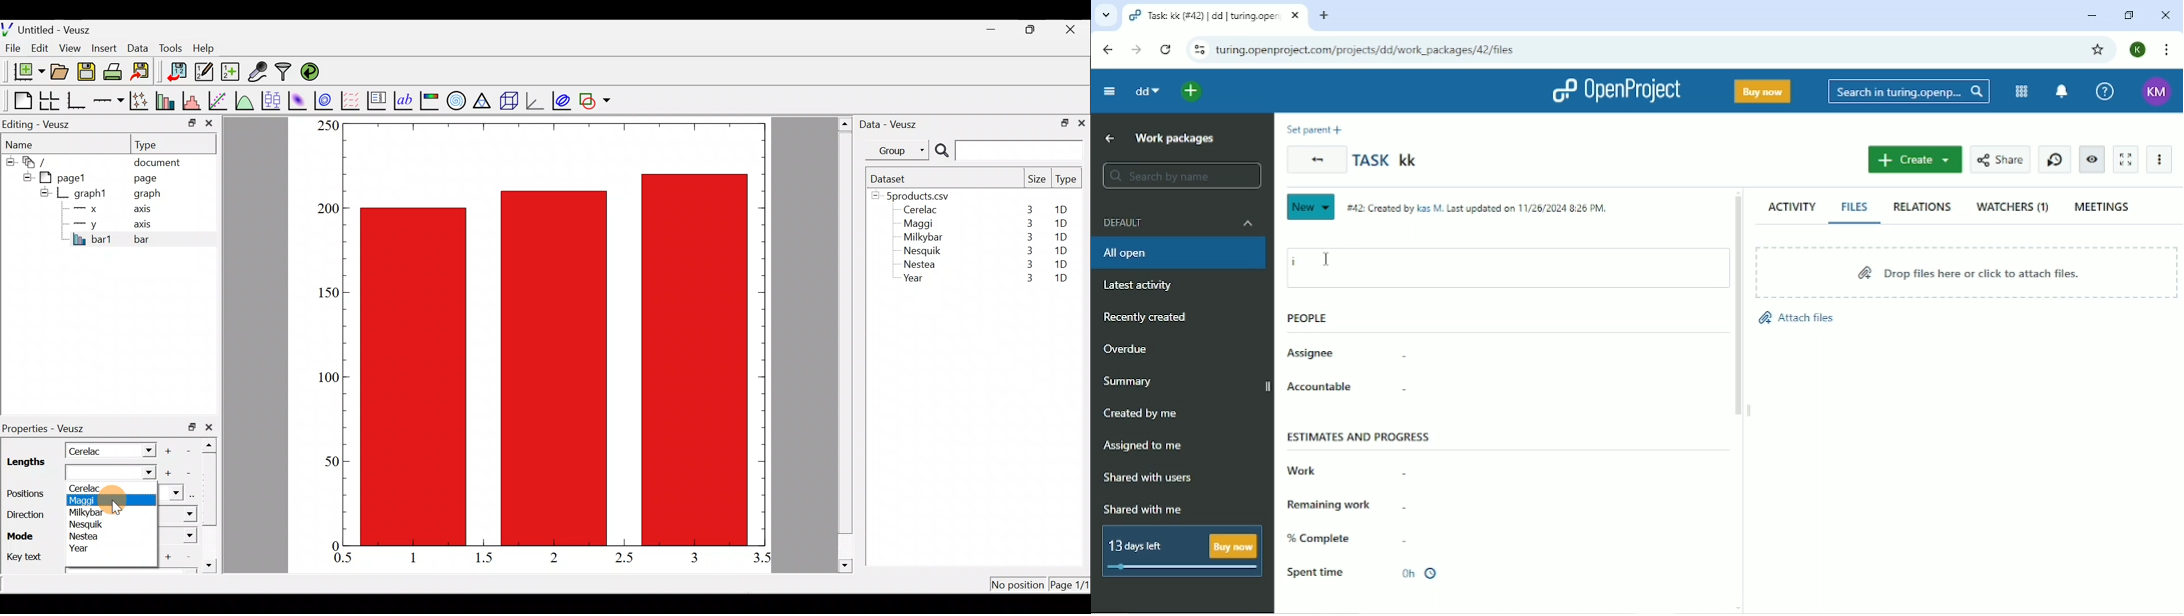 This screenshot has height=616, width=2184. Describe the element at coordinates (1315, 130) in the screenshot. I see `Set parent` at that location.